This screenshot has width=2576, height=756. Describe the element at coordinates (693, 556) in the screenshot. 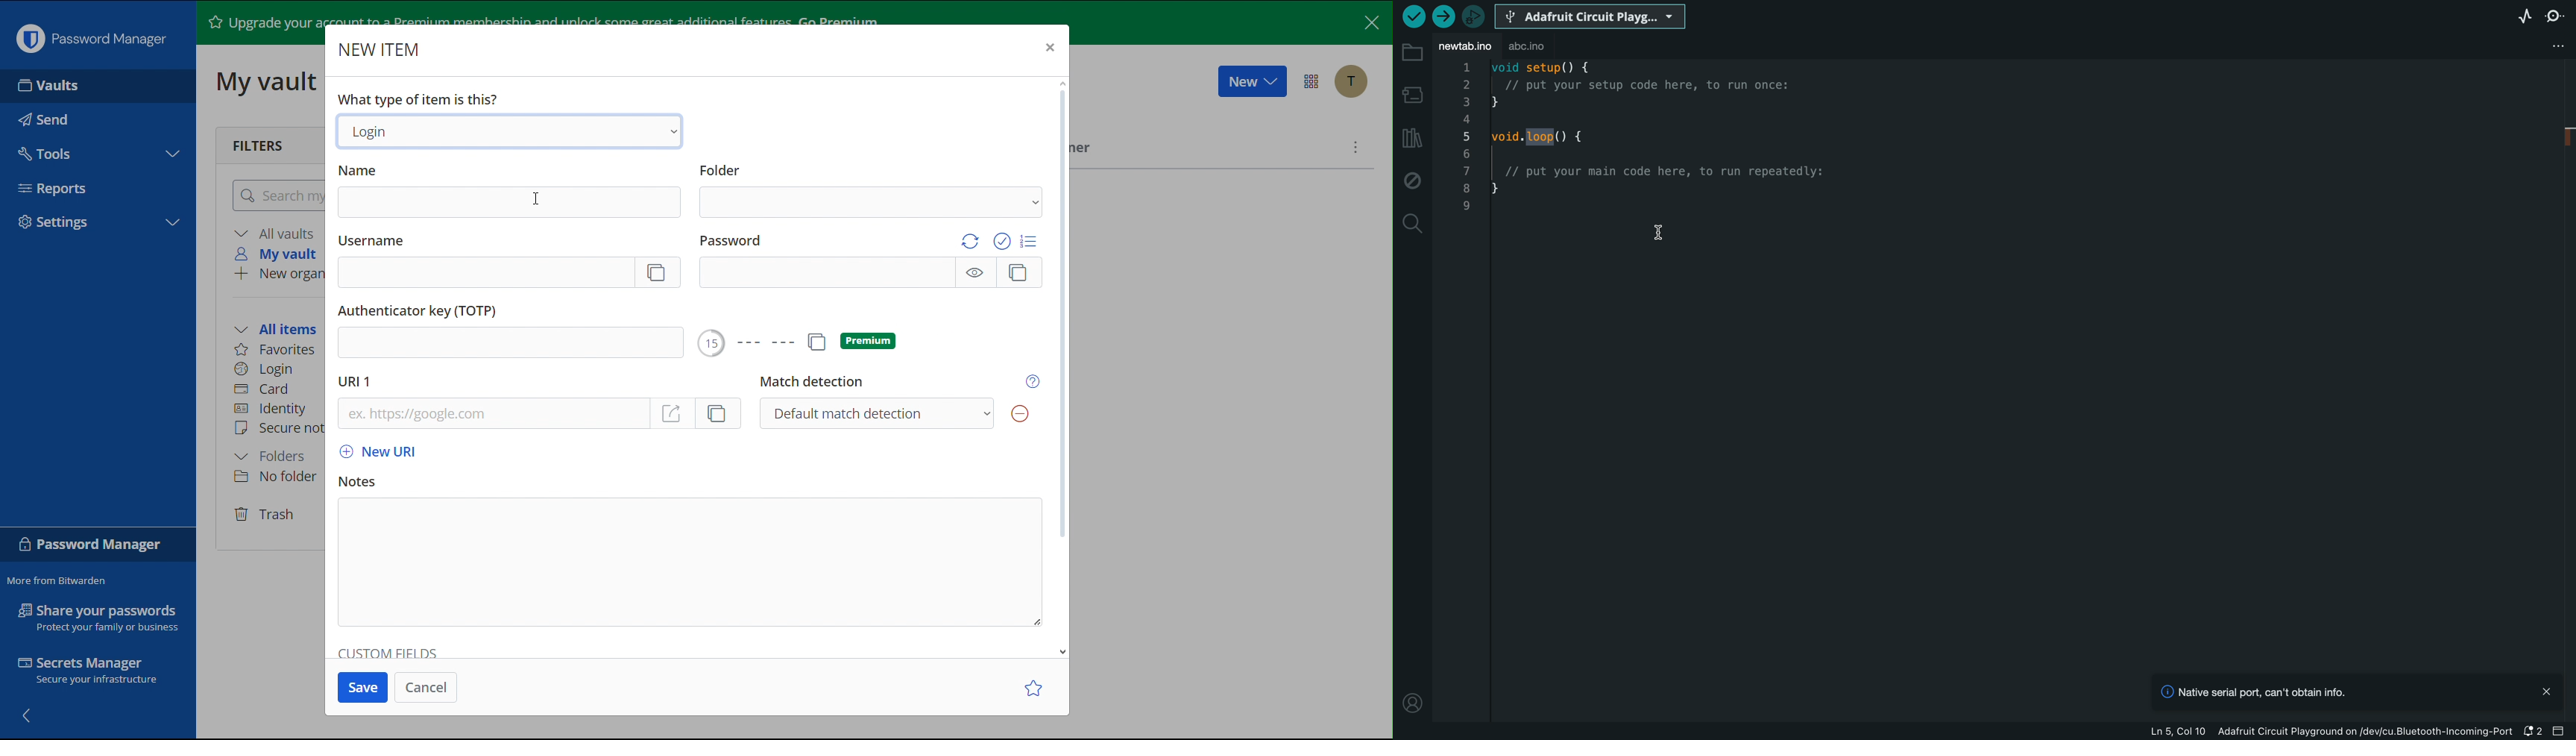

I see `Notes` at that location.